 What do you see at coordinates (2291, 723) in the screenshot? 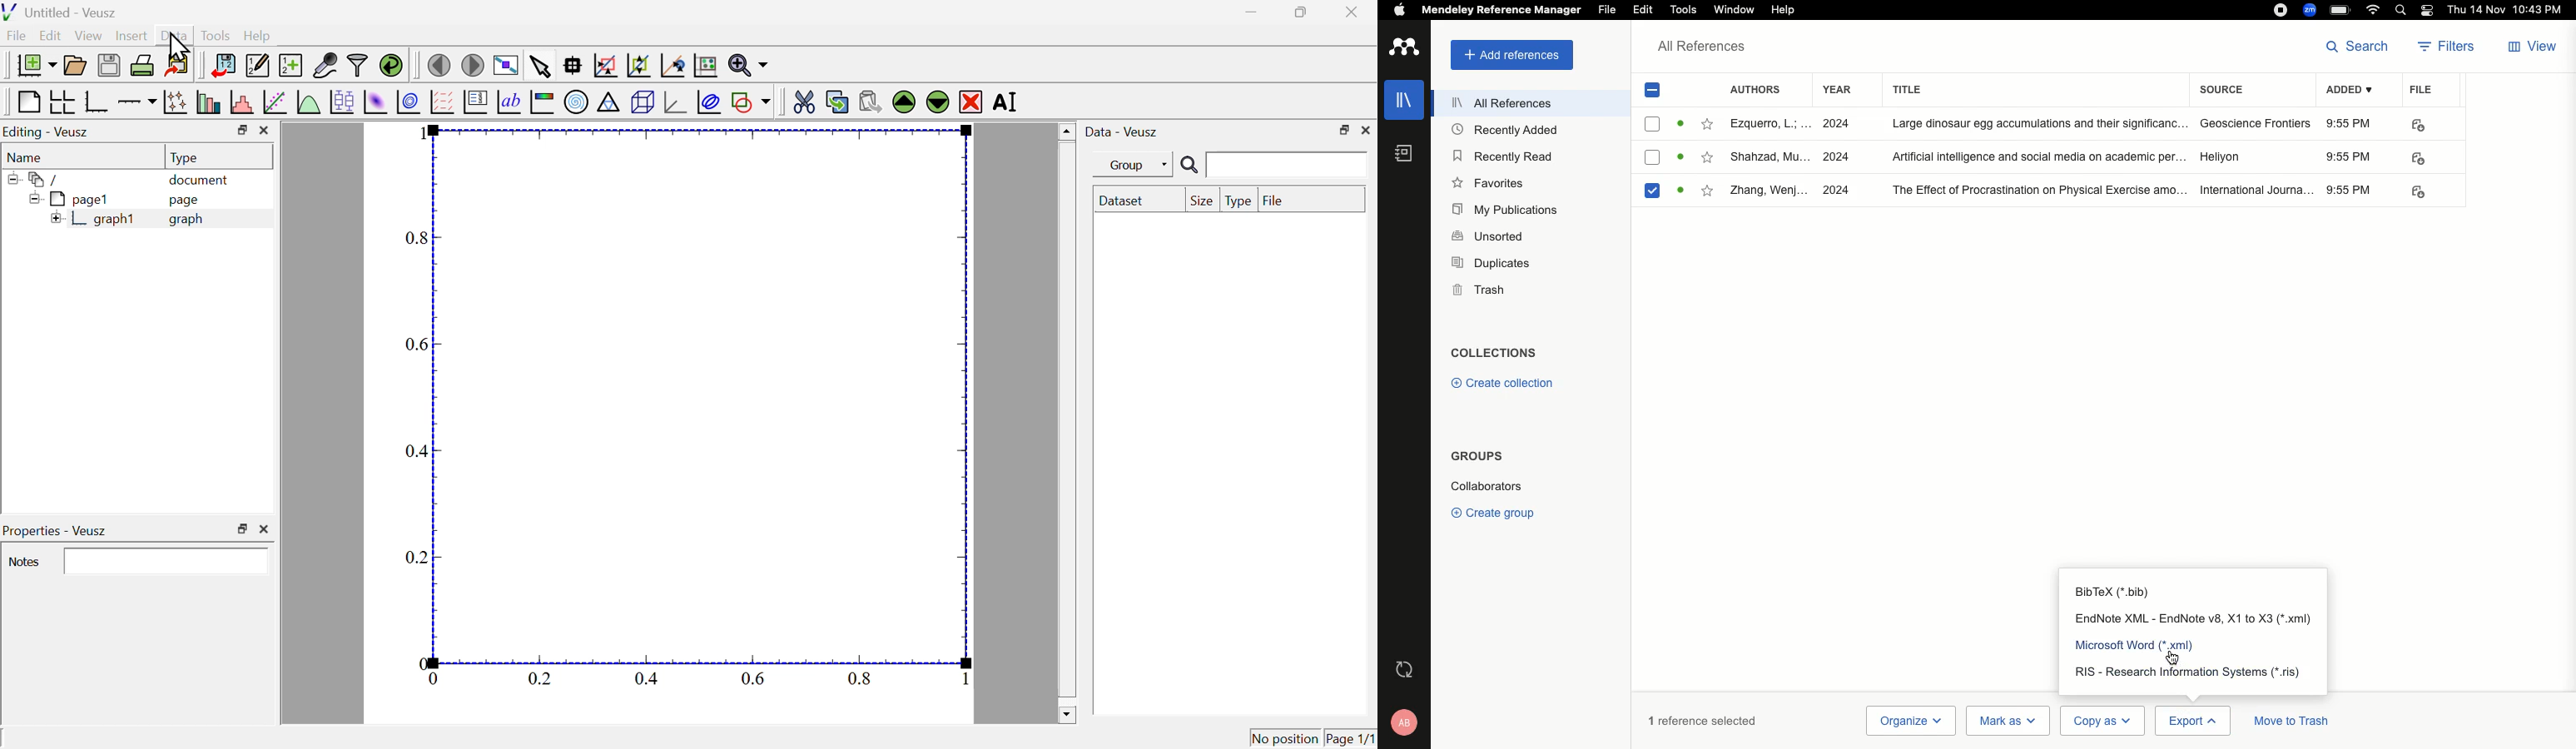
I see `Move to trash` at bounding box center [2291, 723].